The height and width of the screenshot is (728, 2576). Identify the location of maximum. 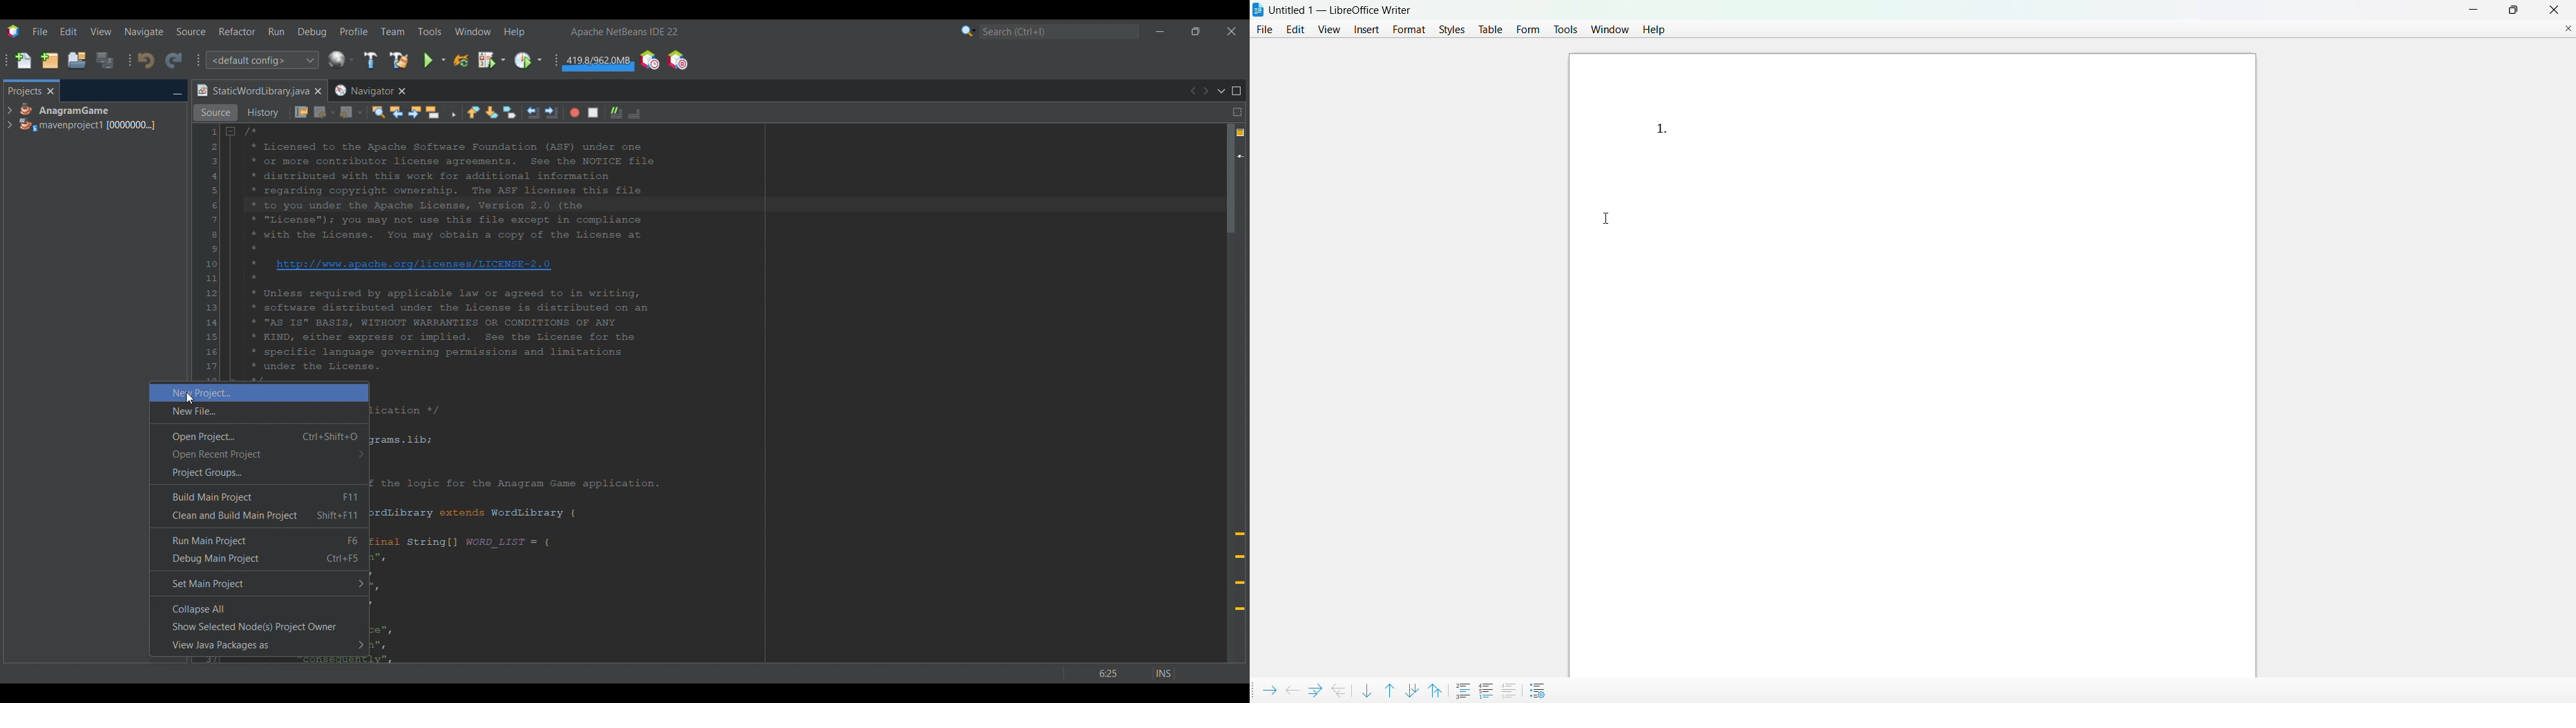
(2514, 9).